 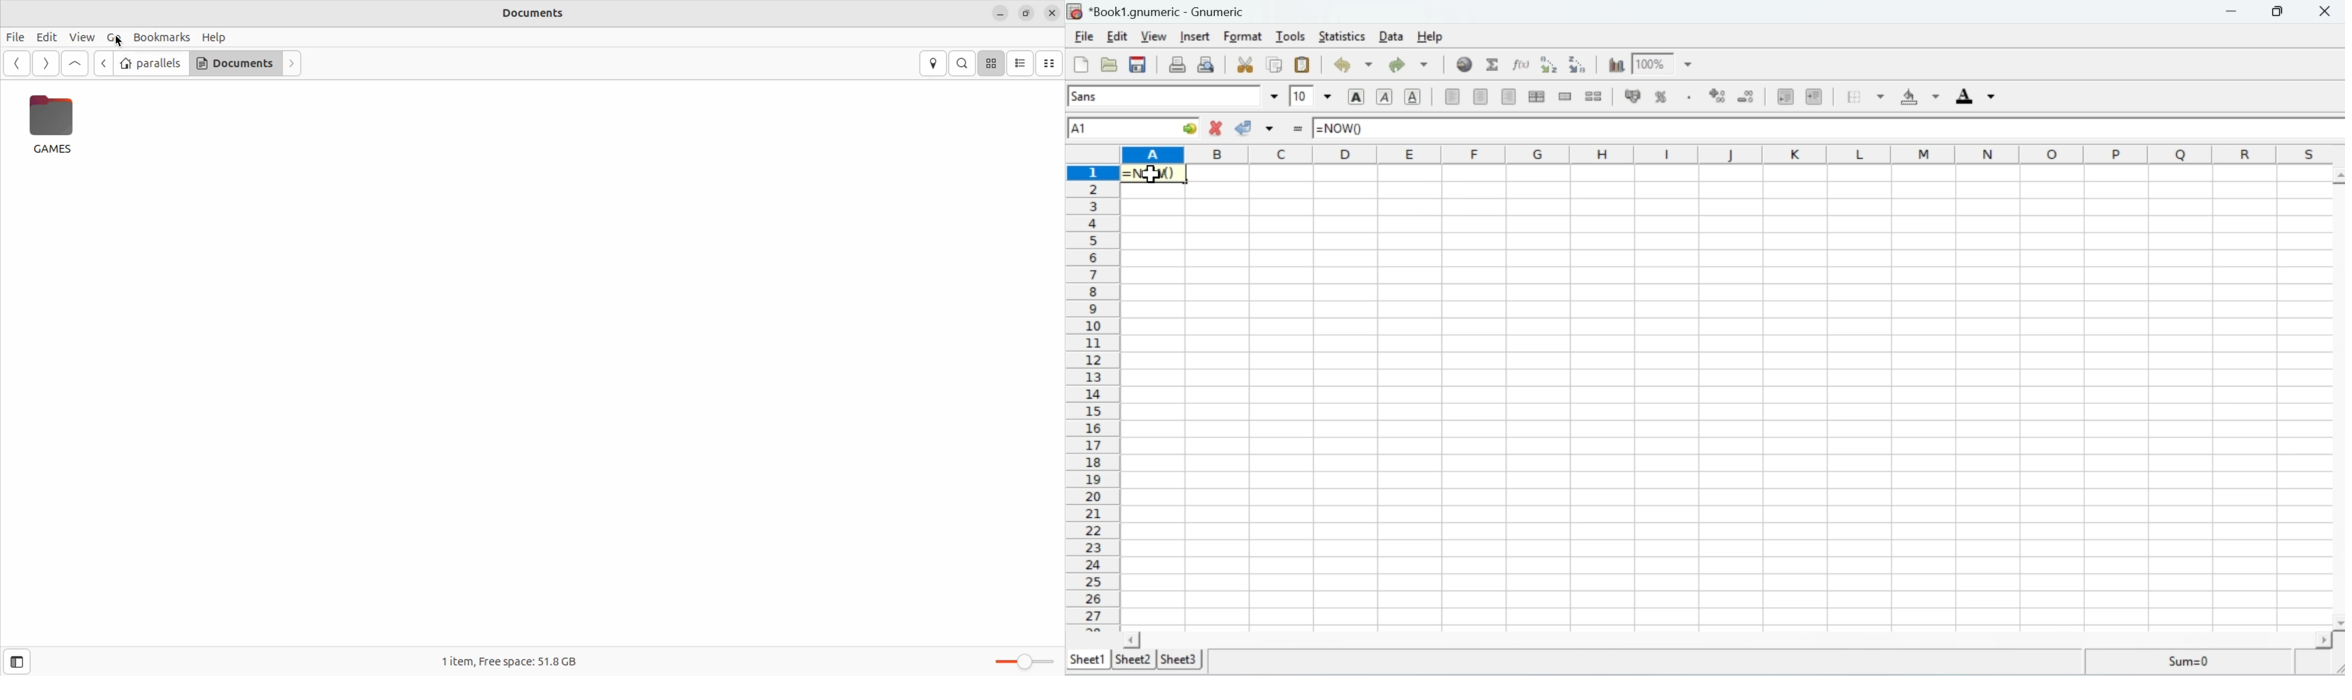 What do you see at coordinates (1254, 130) in the screenshot?
I see `Accept change` at bounding box center [1254, 130].